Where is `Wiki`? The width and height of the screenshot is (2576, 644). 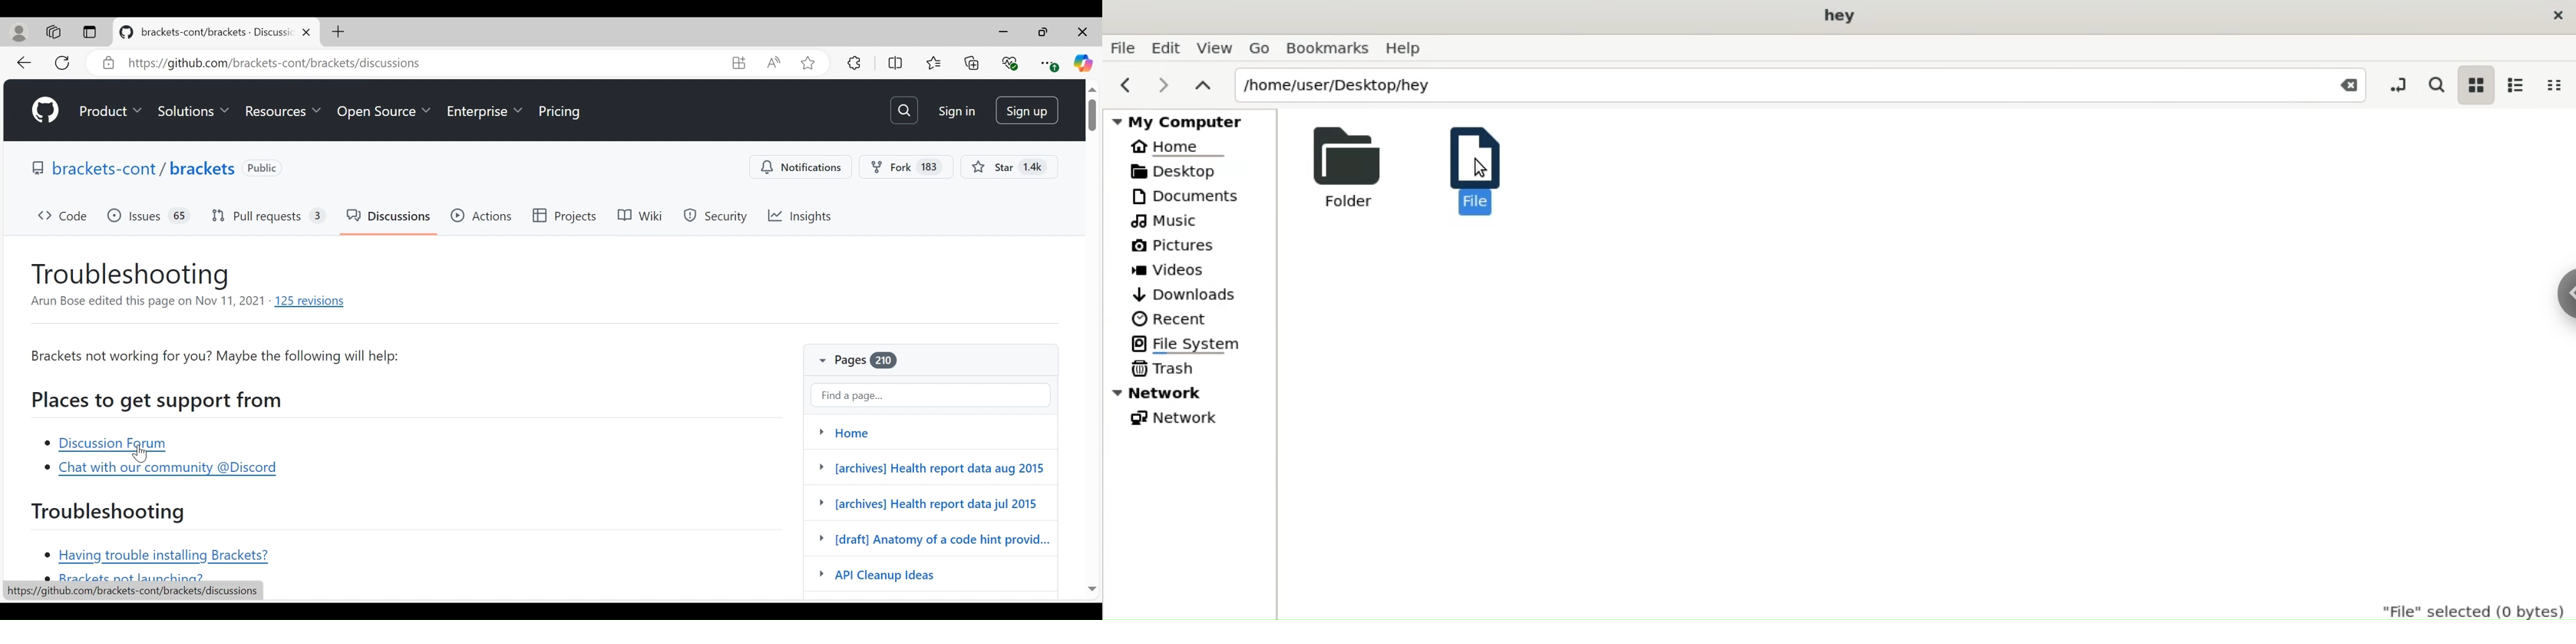
Wiki is located at coordinates (643, 216).